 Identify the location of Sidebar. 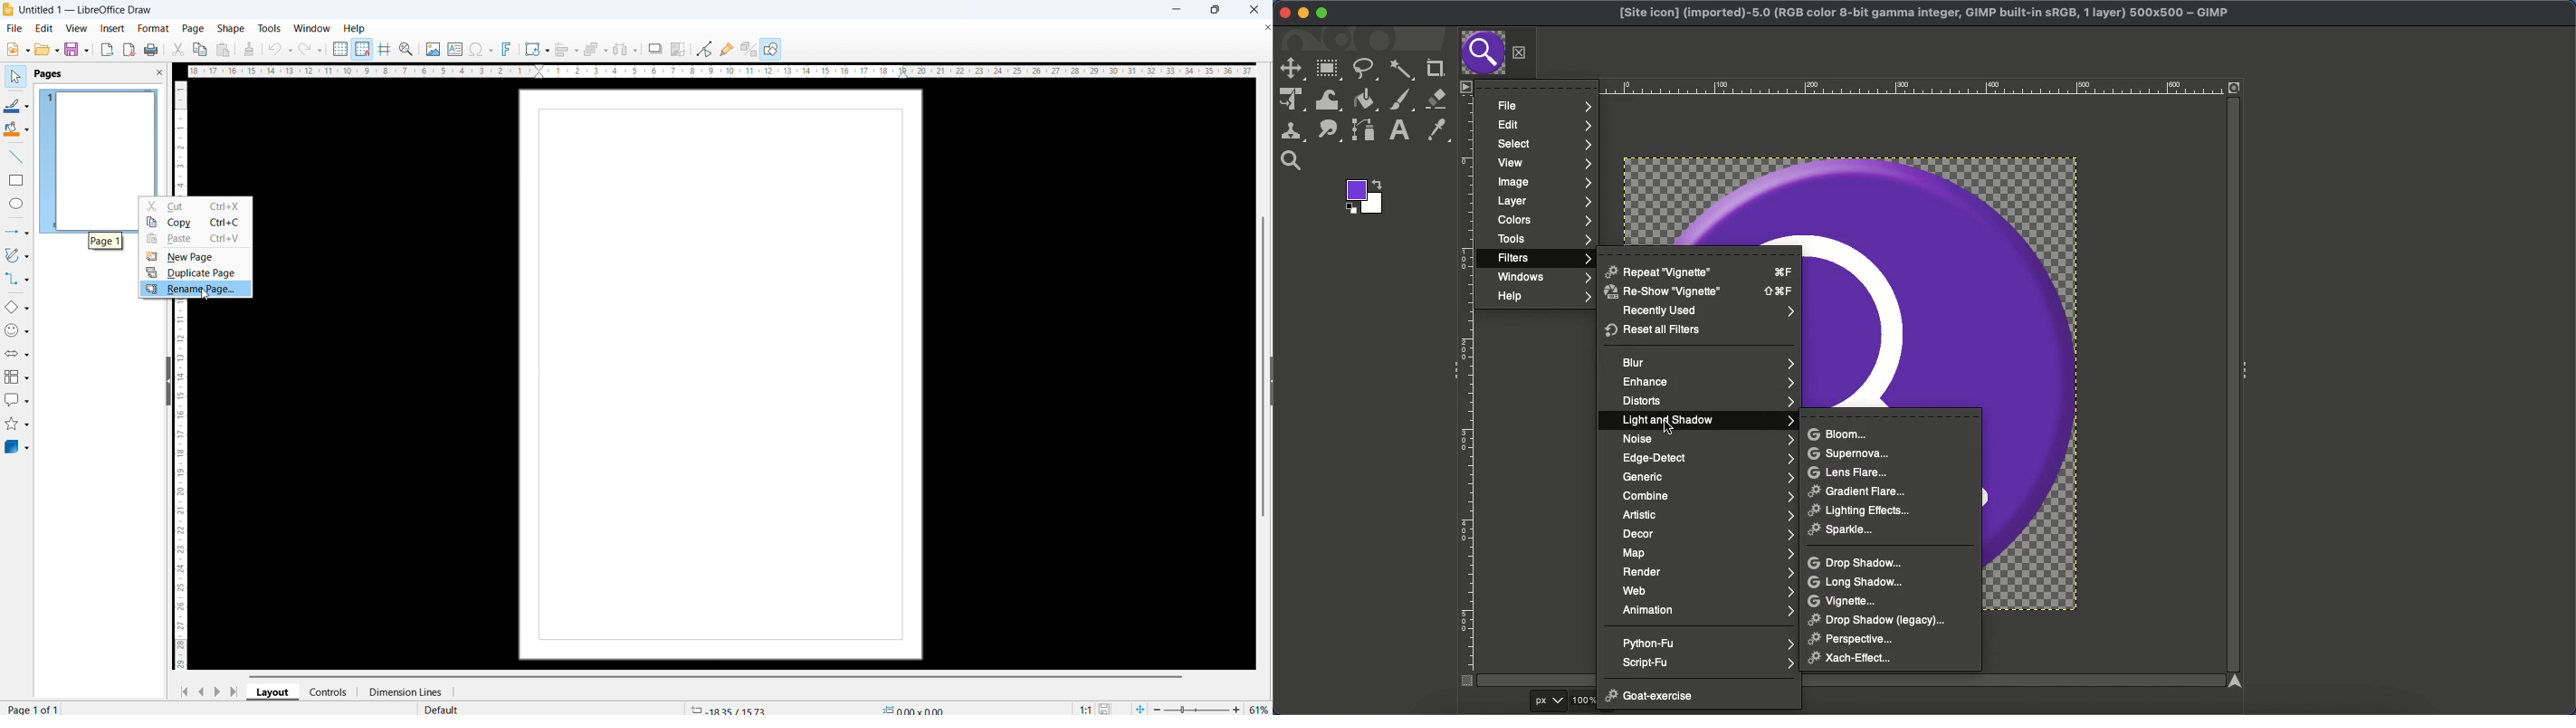
(1265, 383).